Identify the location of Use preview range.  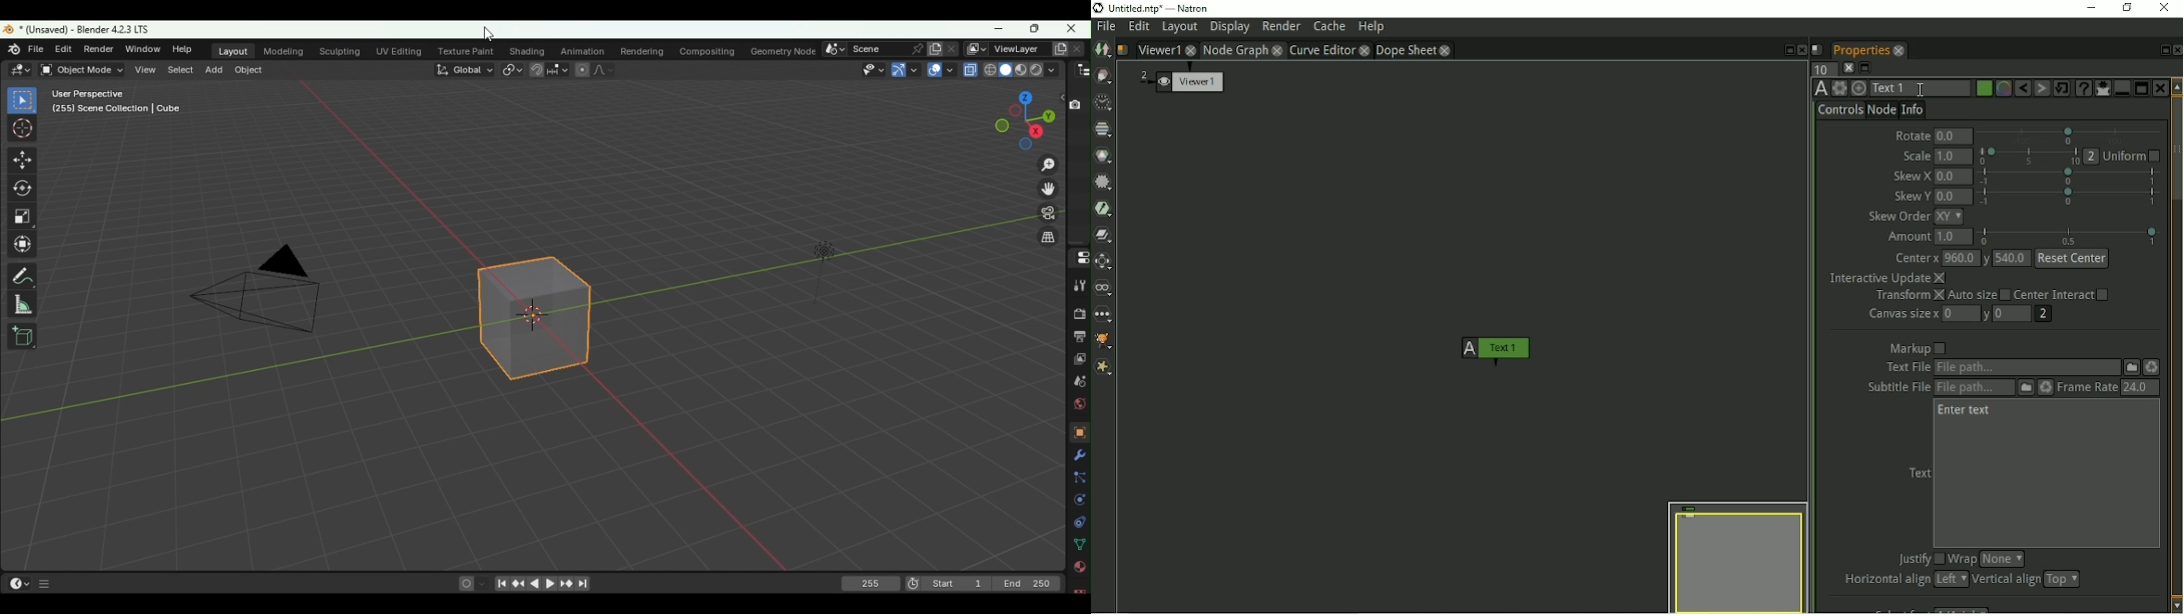
(912, 585).